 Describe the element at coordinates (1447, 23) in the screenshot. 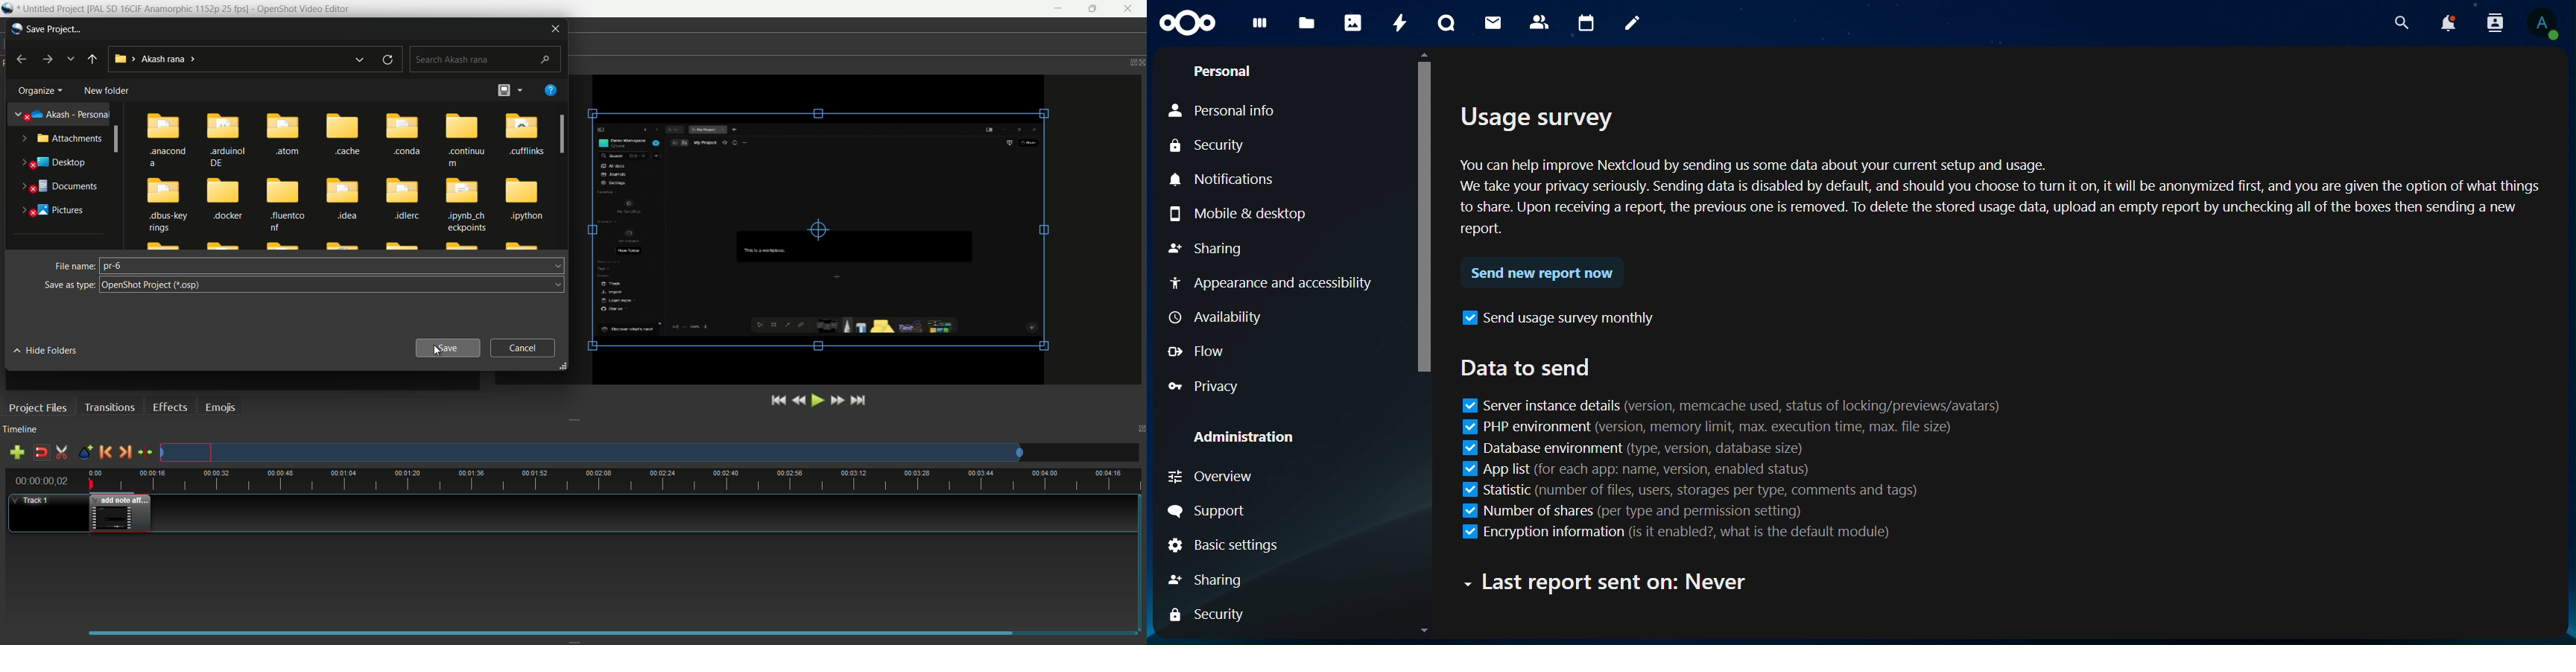

I see `talk` at that location.